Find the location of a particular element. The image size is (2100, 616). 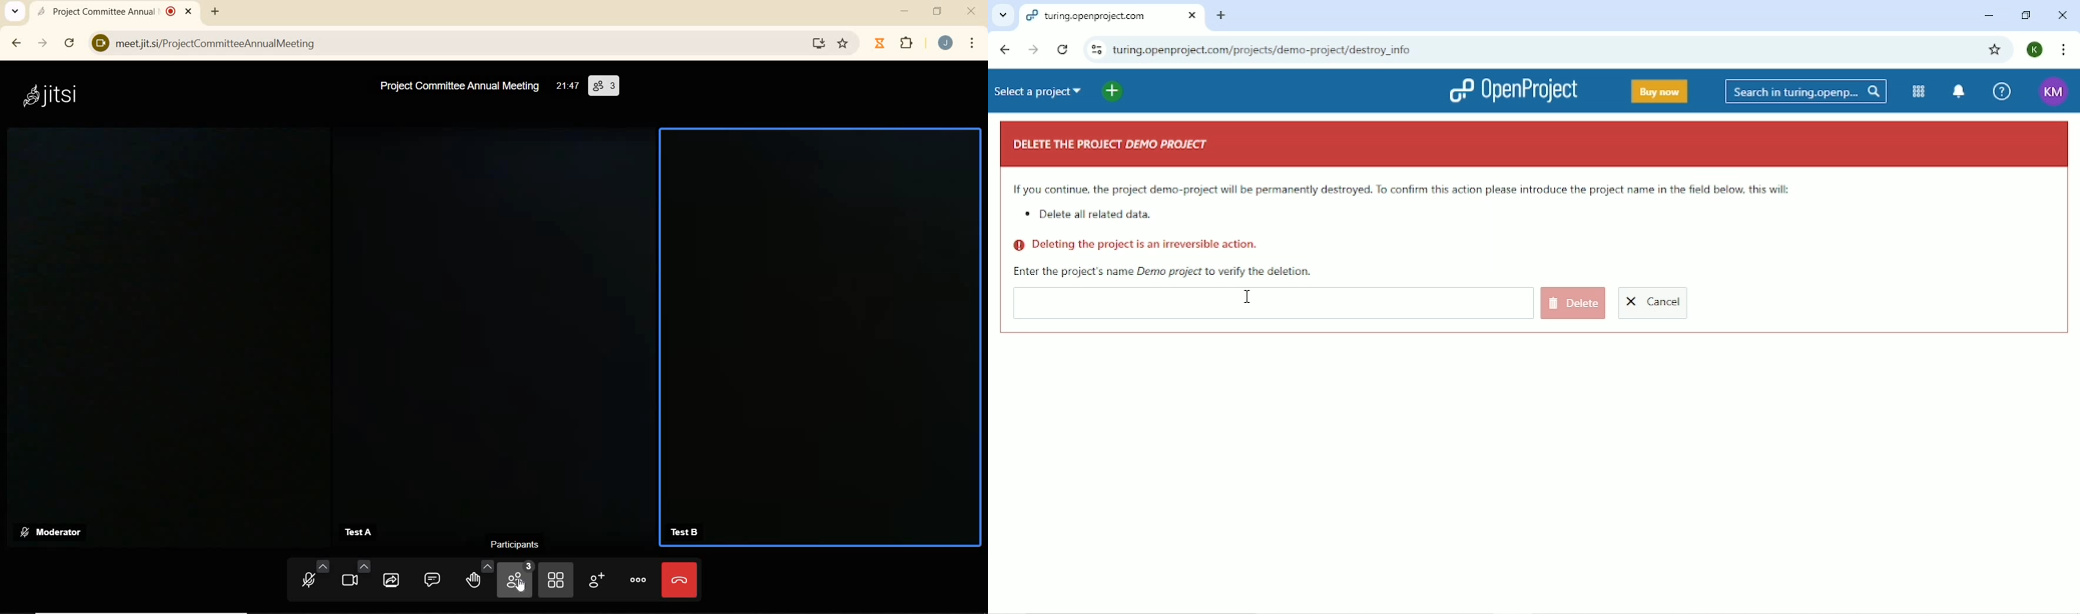

DELETE THE PROJECT DEMO PROJECT is located at coordinates (1113, 145).